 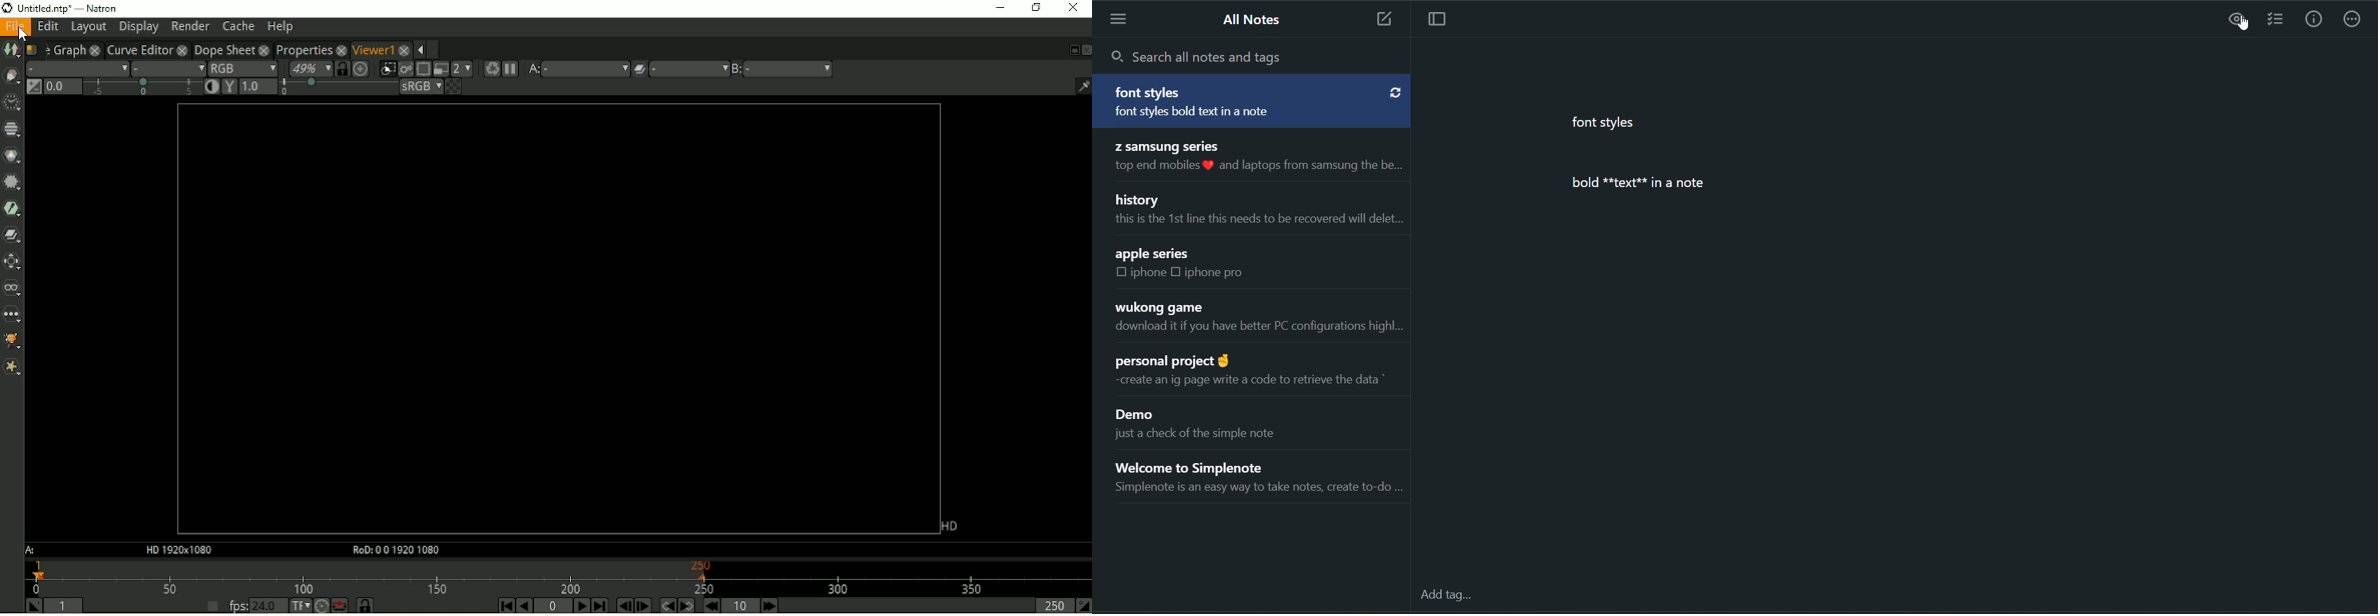 What do you see at coordinates (1209, 465) in the screenshot?
I see `Welcome to Simplenote` at bounding box center [1209, 465].